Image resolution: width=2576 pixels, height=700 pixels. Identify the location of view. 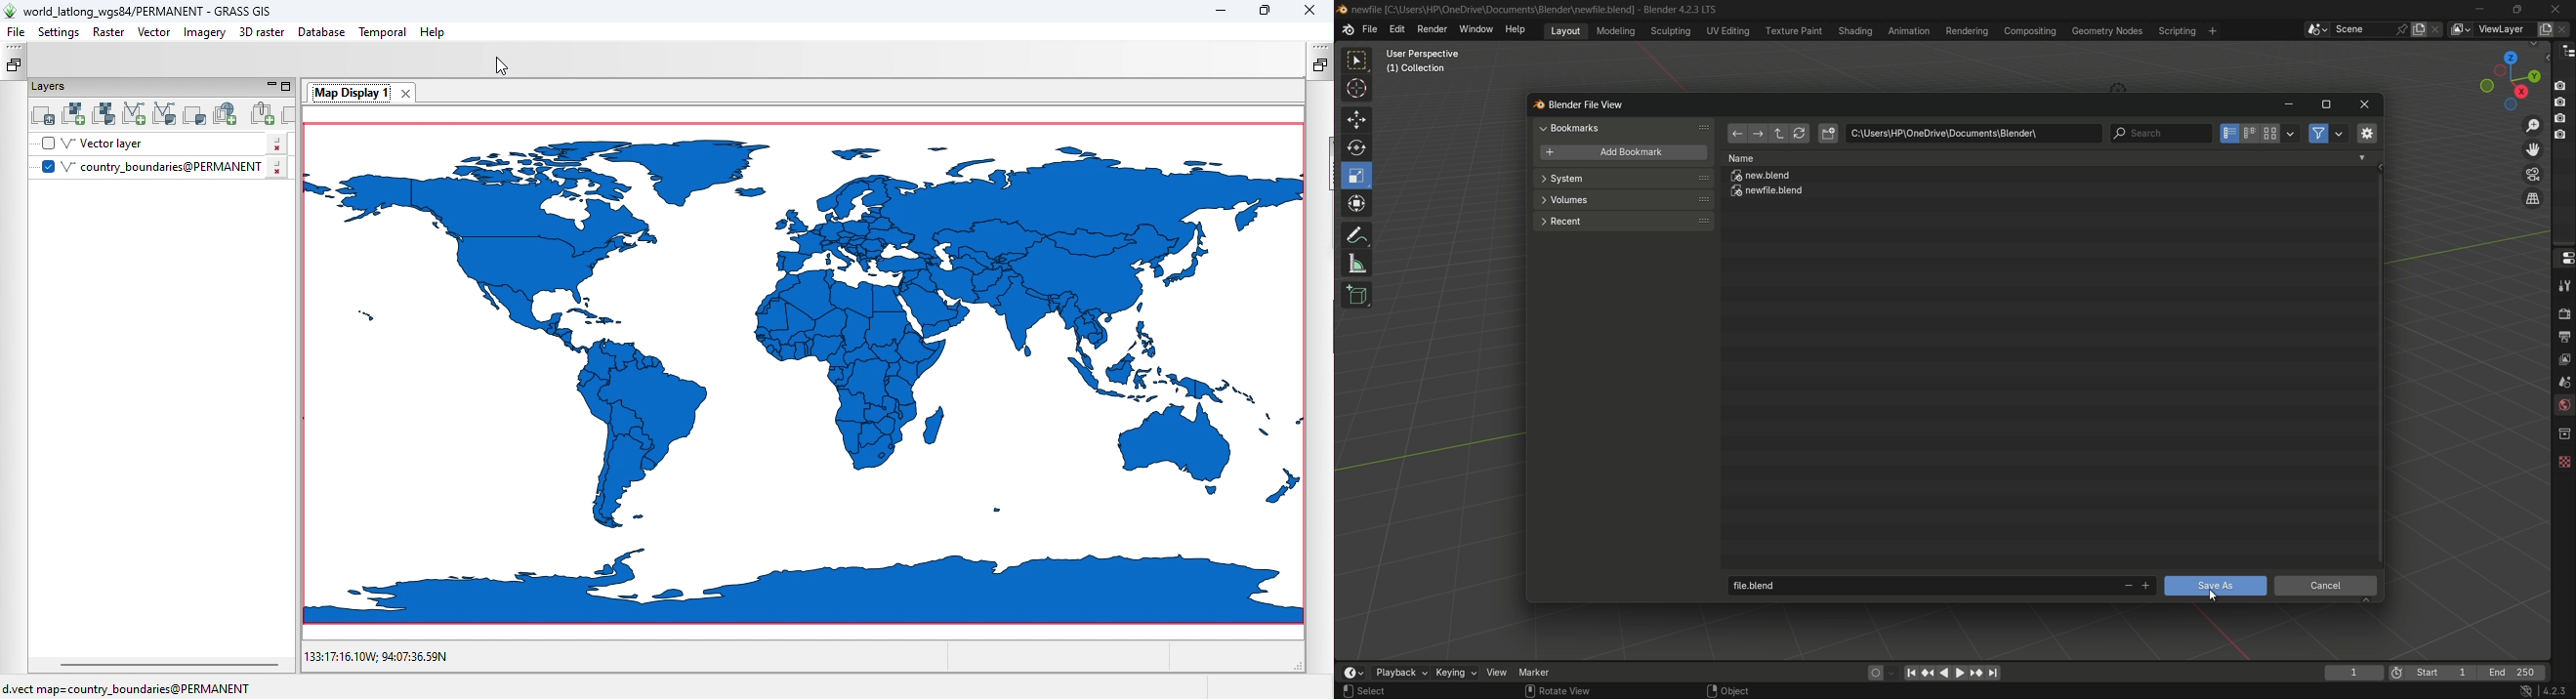
(1497, 672).